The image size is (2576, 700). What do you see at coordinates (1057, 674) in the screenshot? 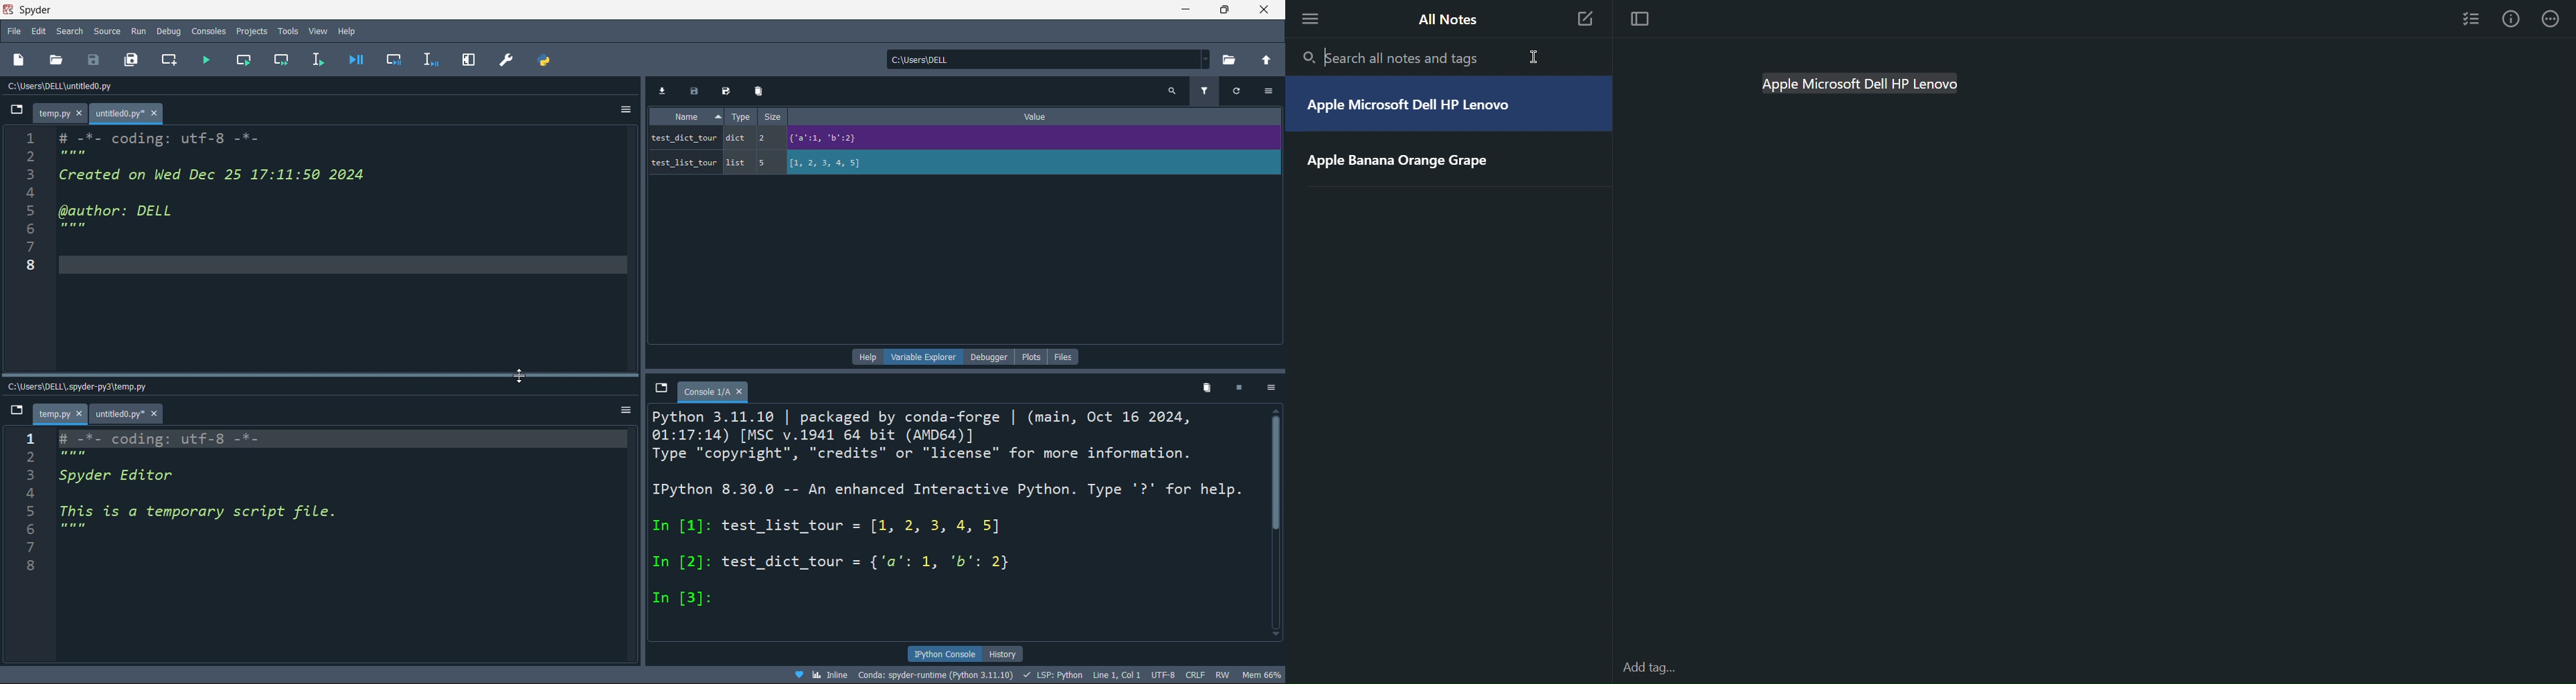
I see `LSP: Python` at bounding box center [1057, 674].